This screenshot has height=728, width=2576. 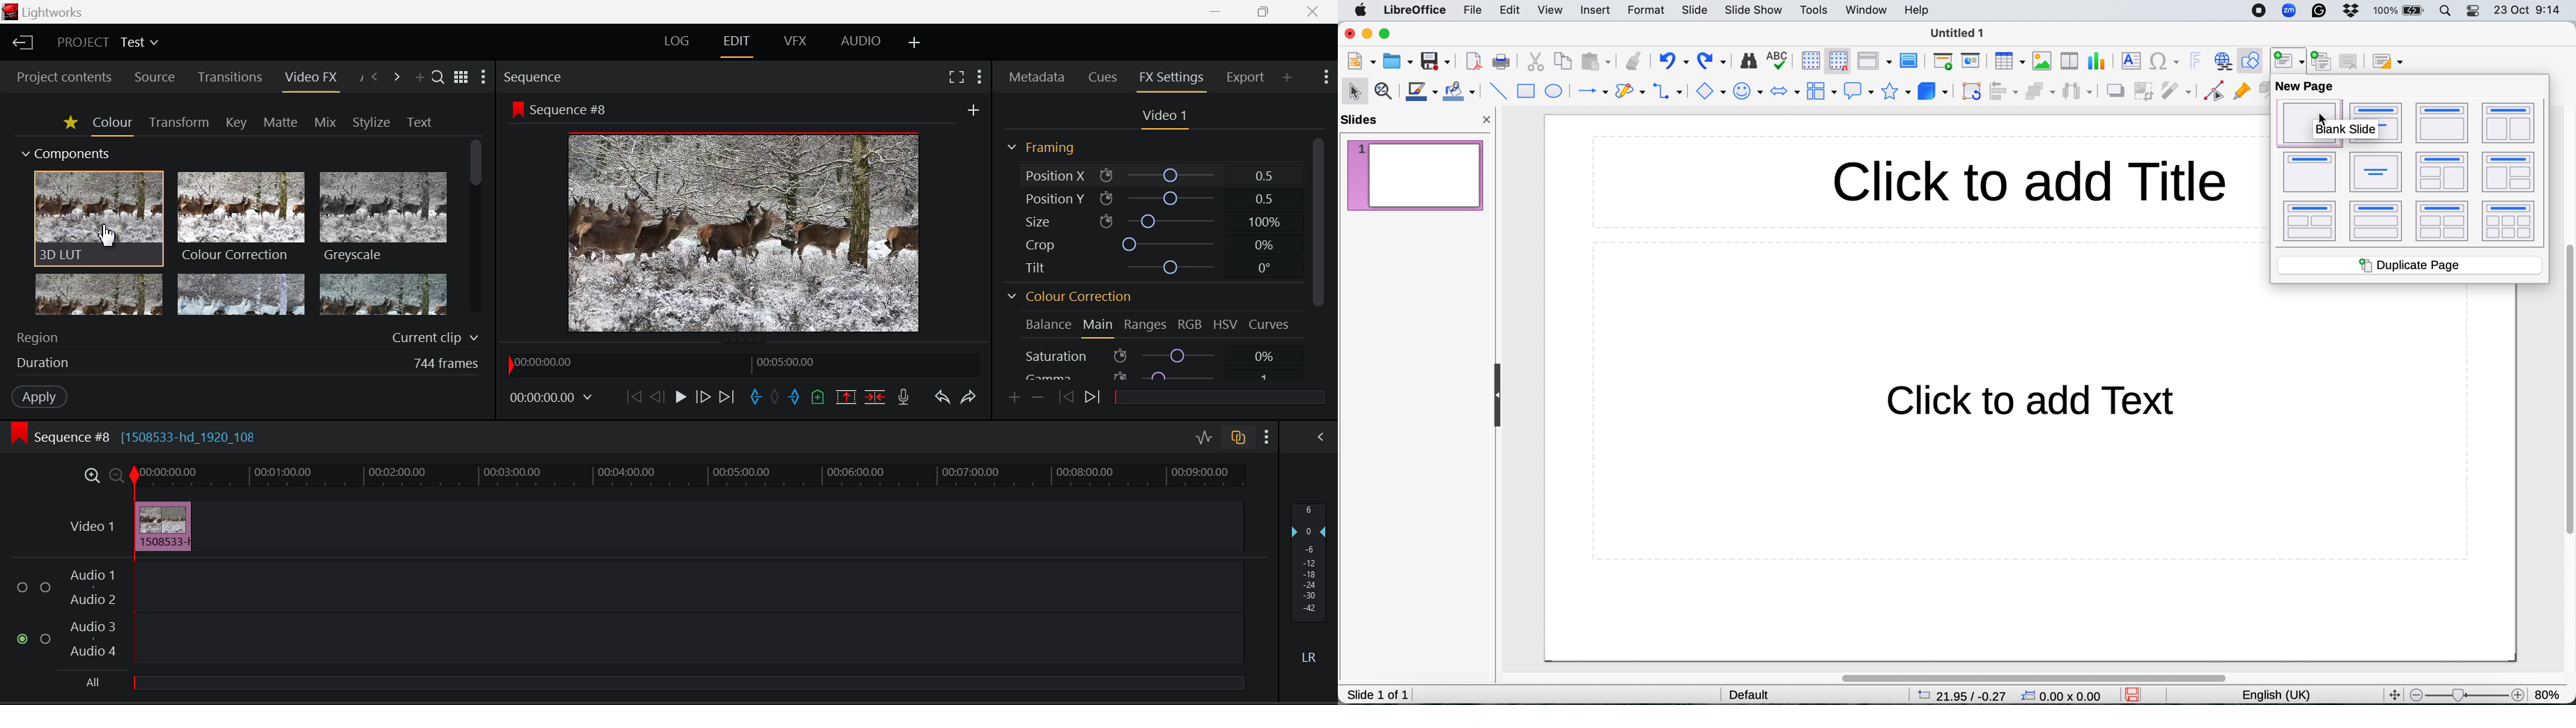 What do you see at coordinates (1475, 60) in the screenshot?
I see `export directly as pdf` at bounding box center [1475, 60].